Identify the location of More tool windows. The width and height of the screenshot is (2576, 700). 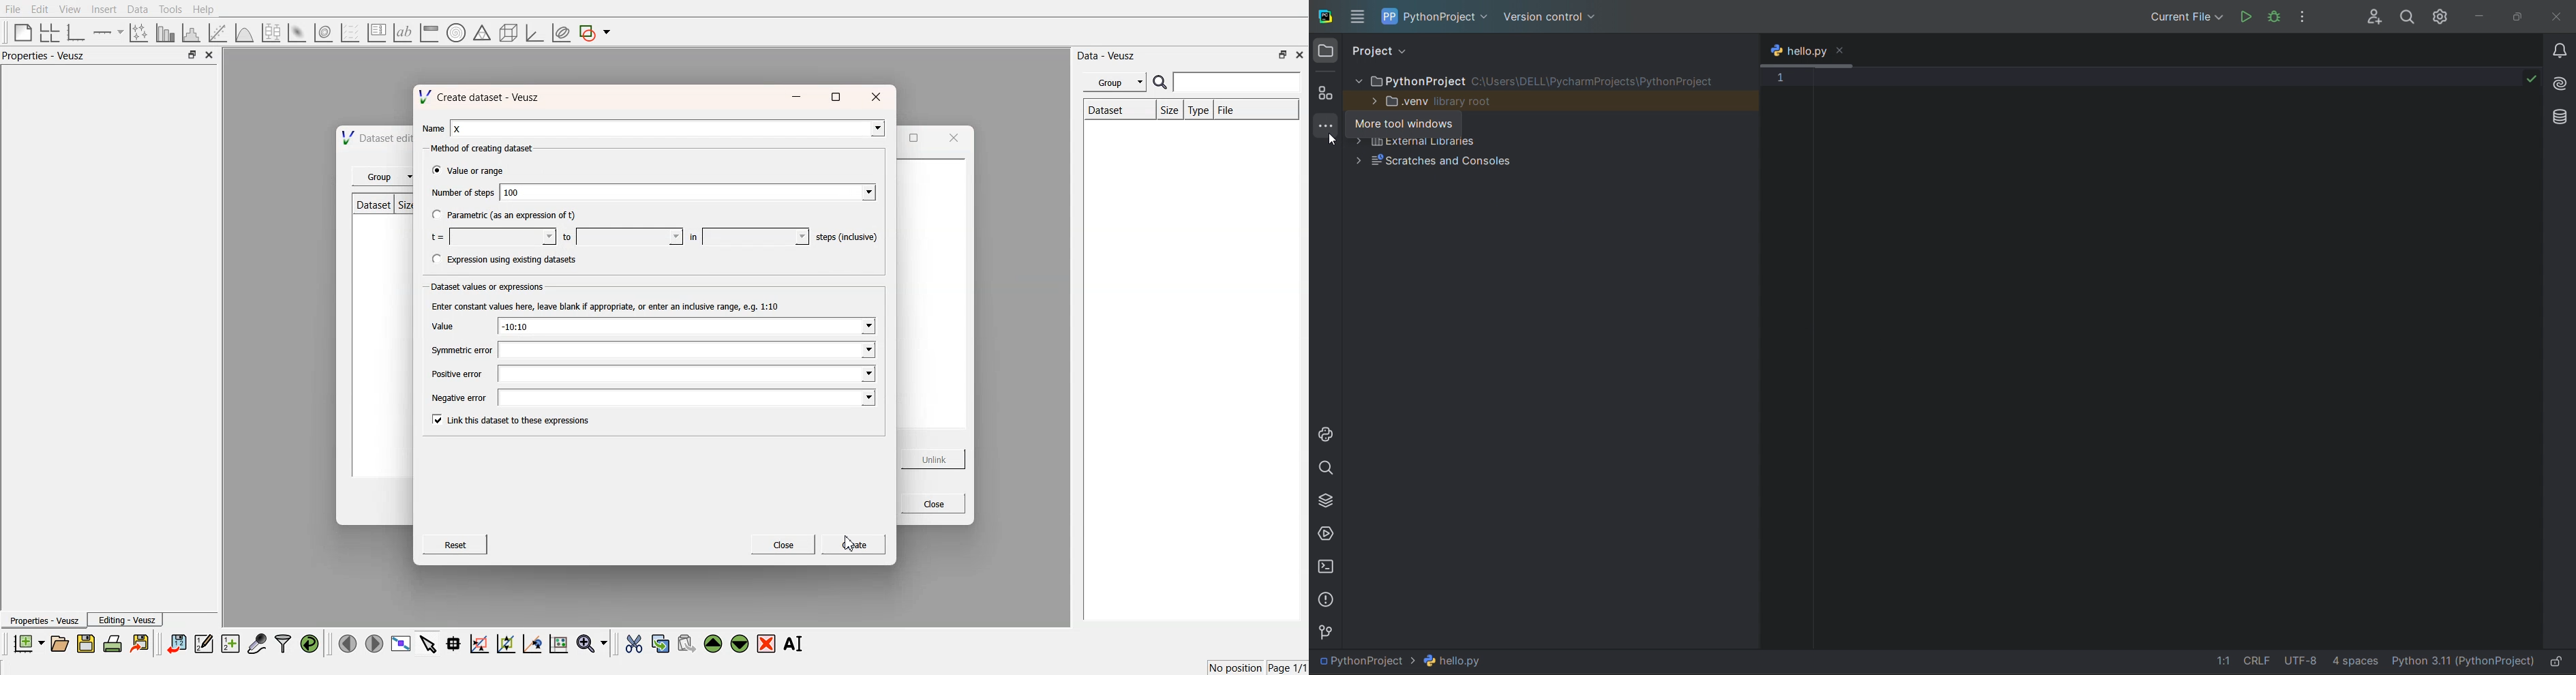
(1404, 124).